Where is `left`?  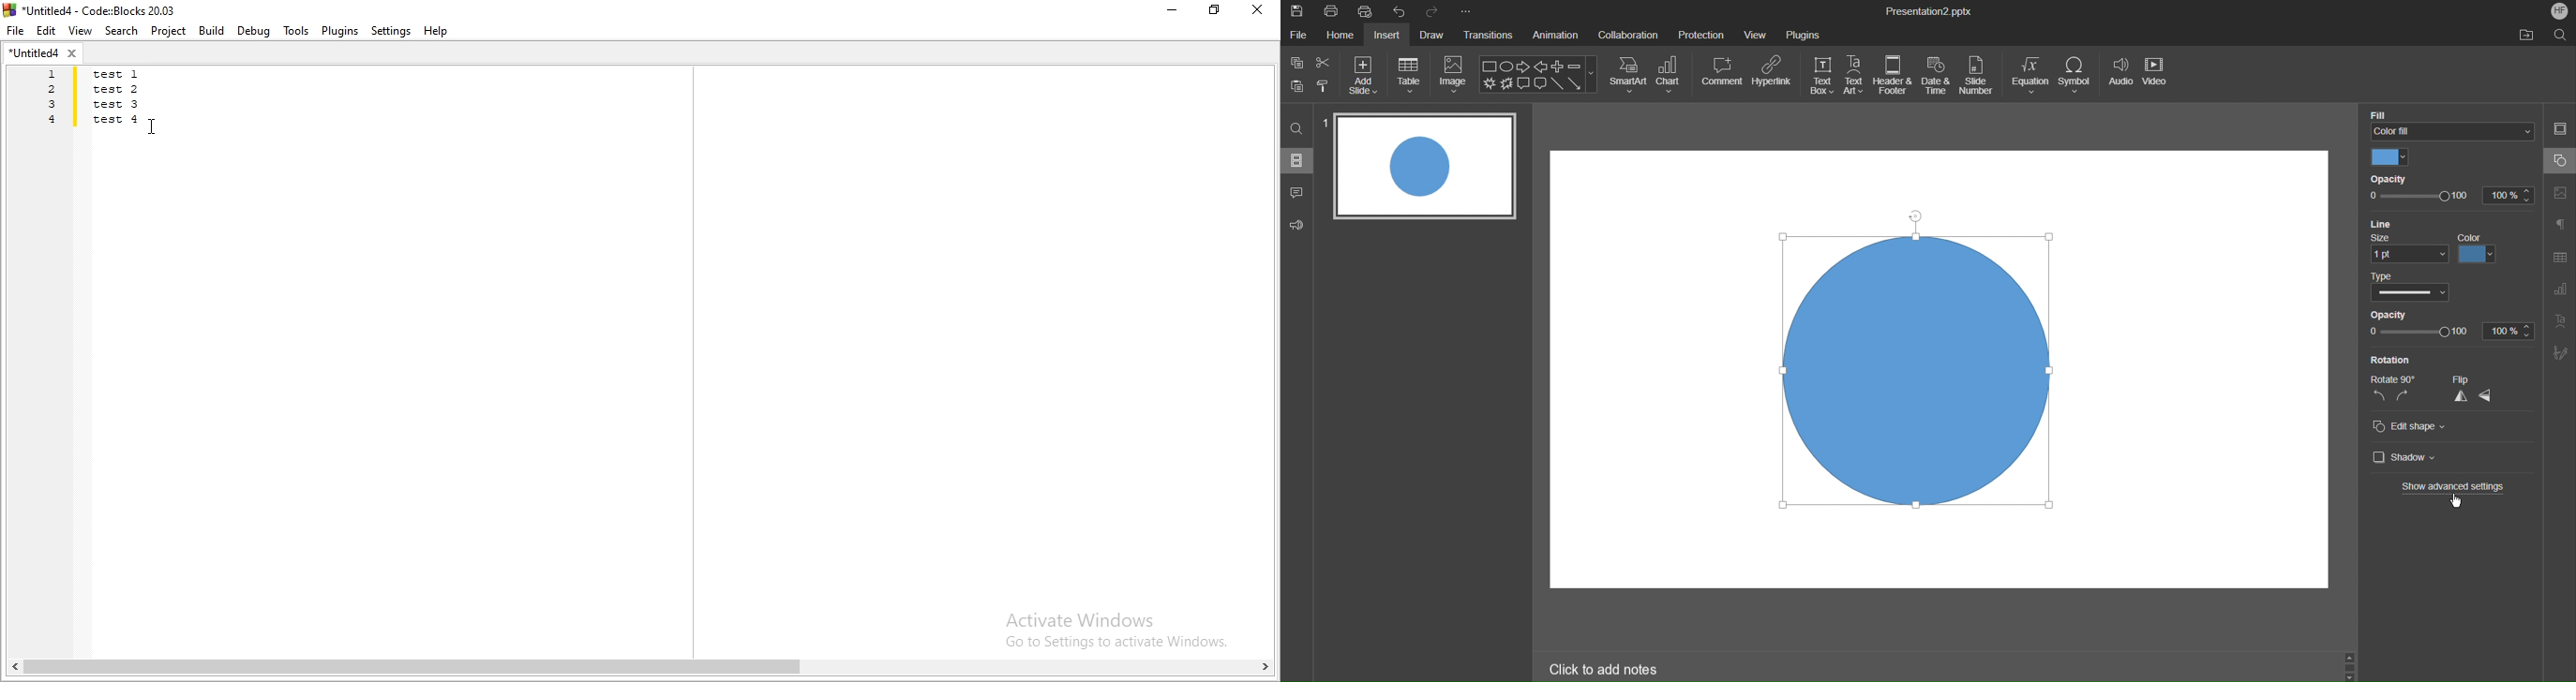
left is located at coordinates (2378, 398).